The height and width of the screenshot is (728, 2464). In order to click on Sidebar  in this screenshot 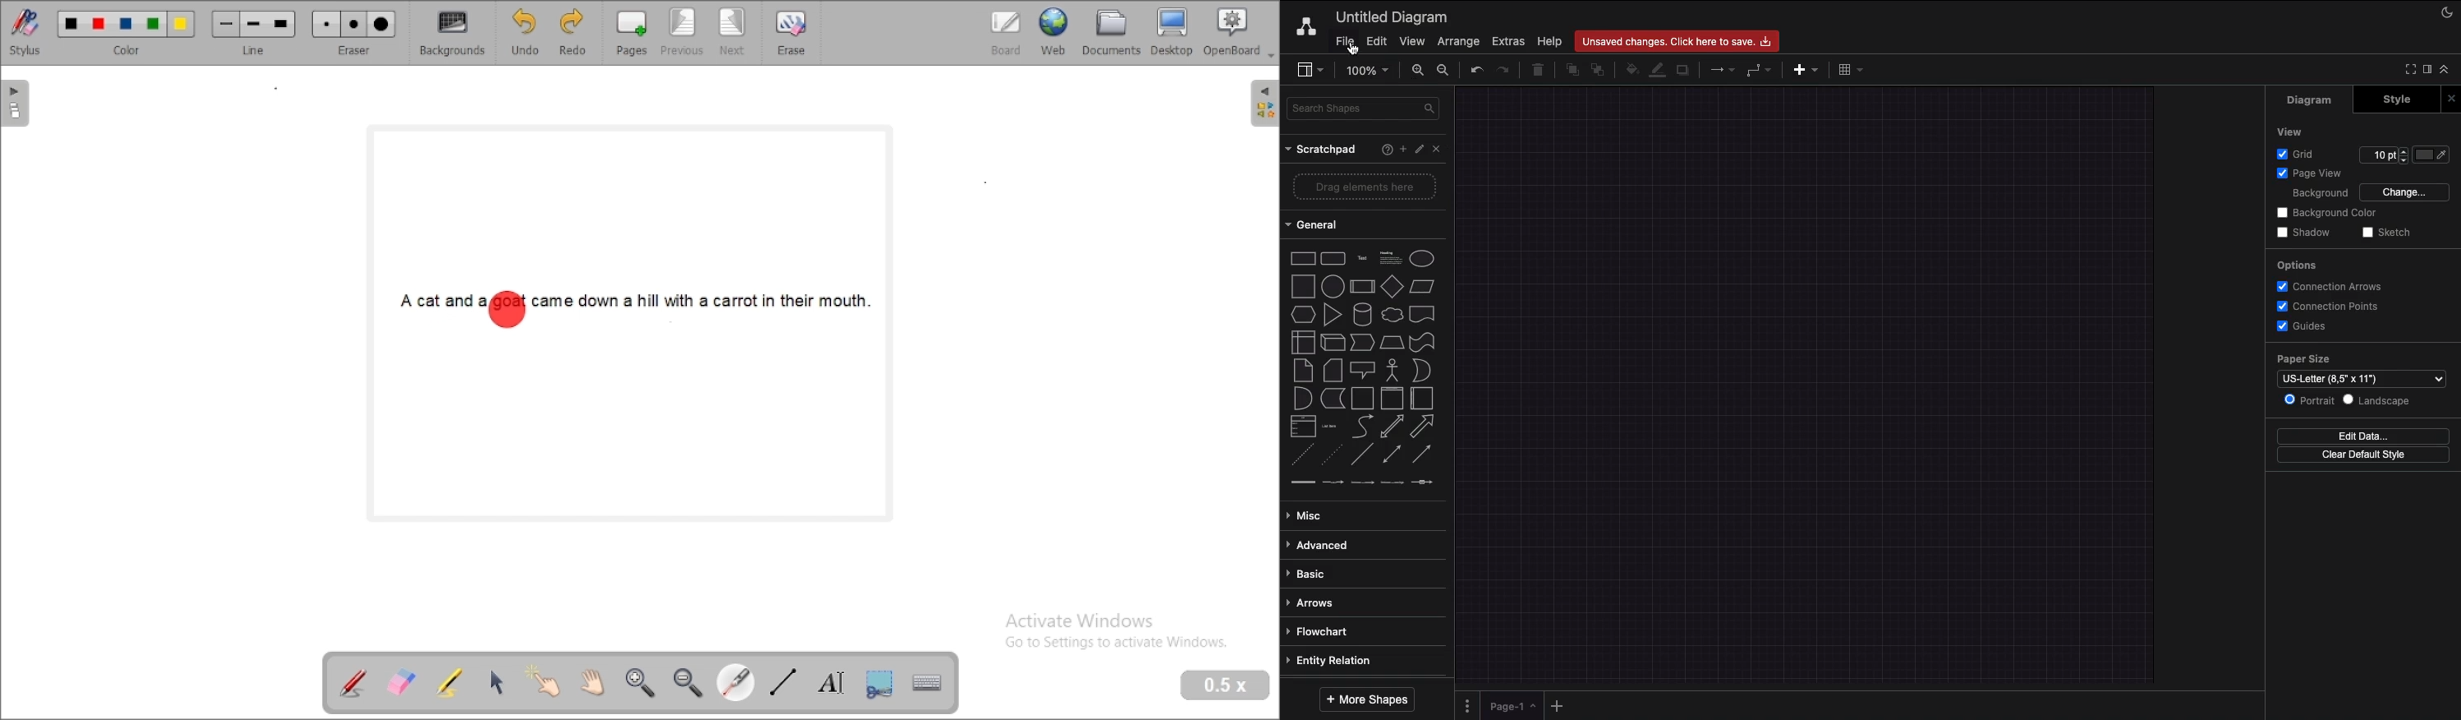, I will do `click(1310, 71)`.